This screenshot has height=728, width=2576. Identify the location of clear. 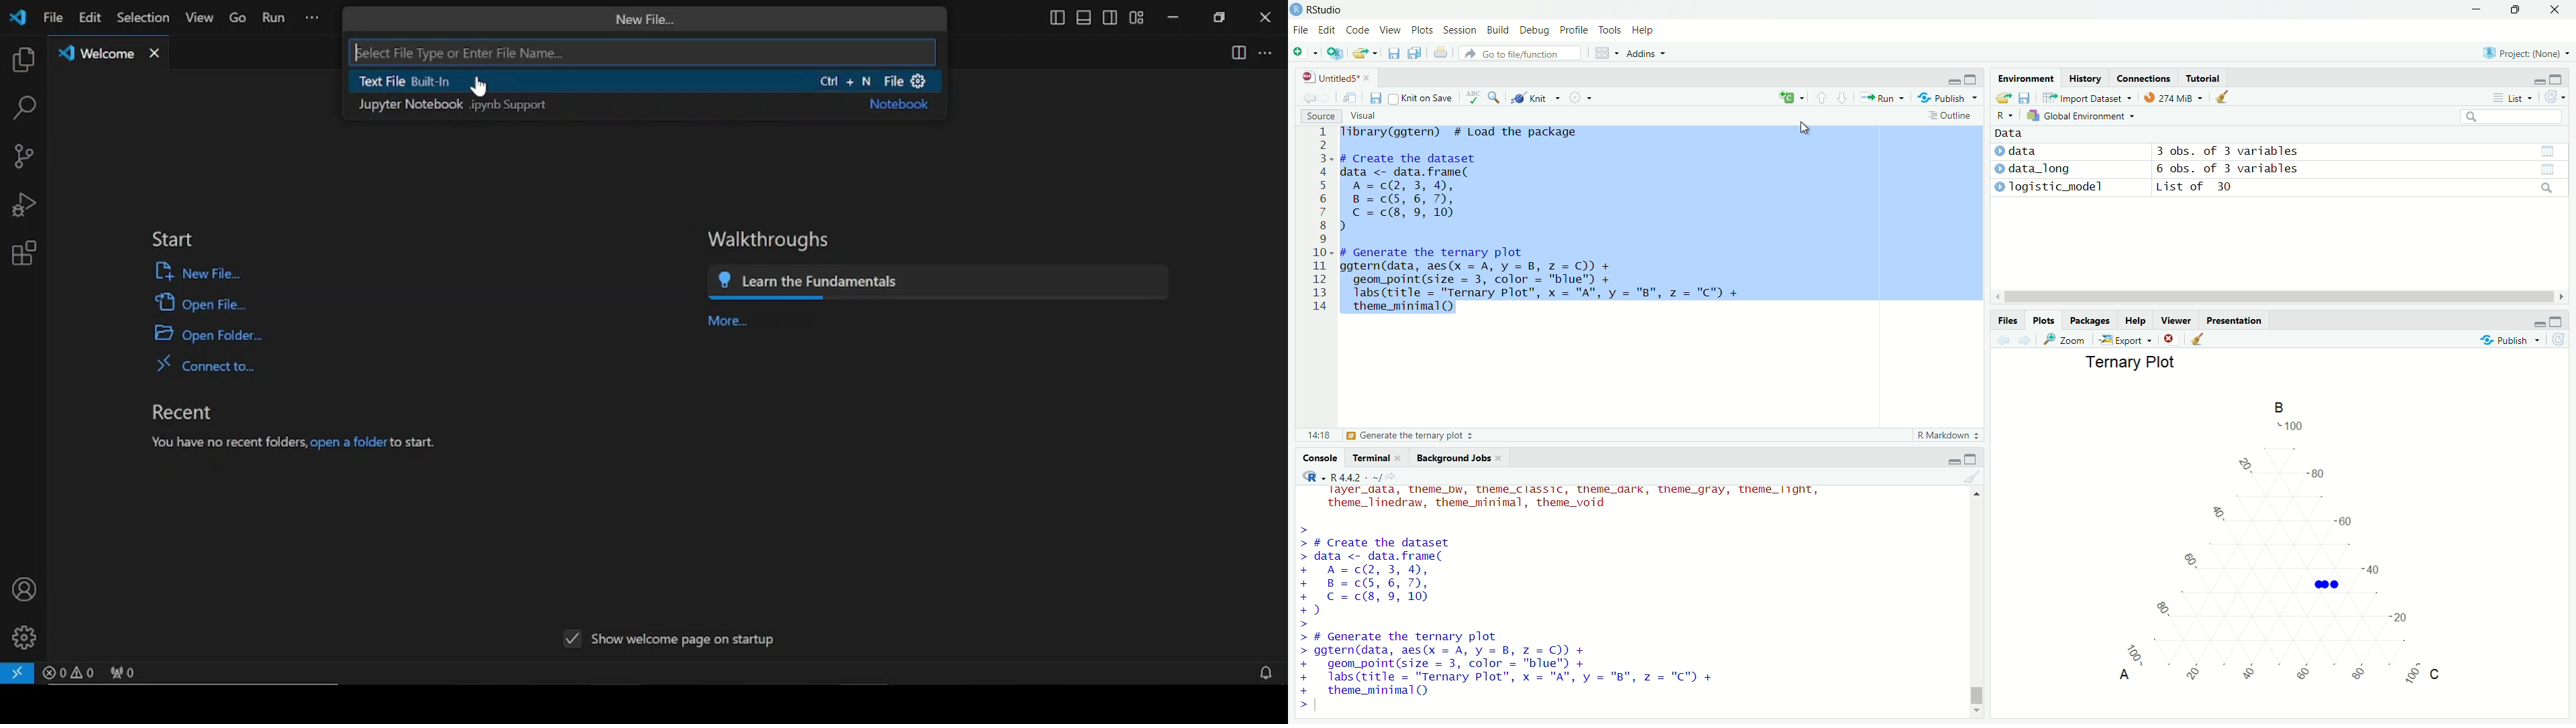
(1972, 479).